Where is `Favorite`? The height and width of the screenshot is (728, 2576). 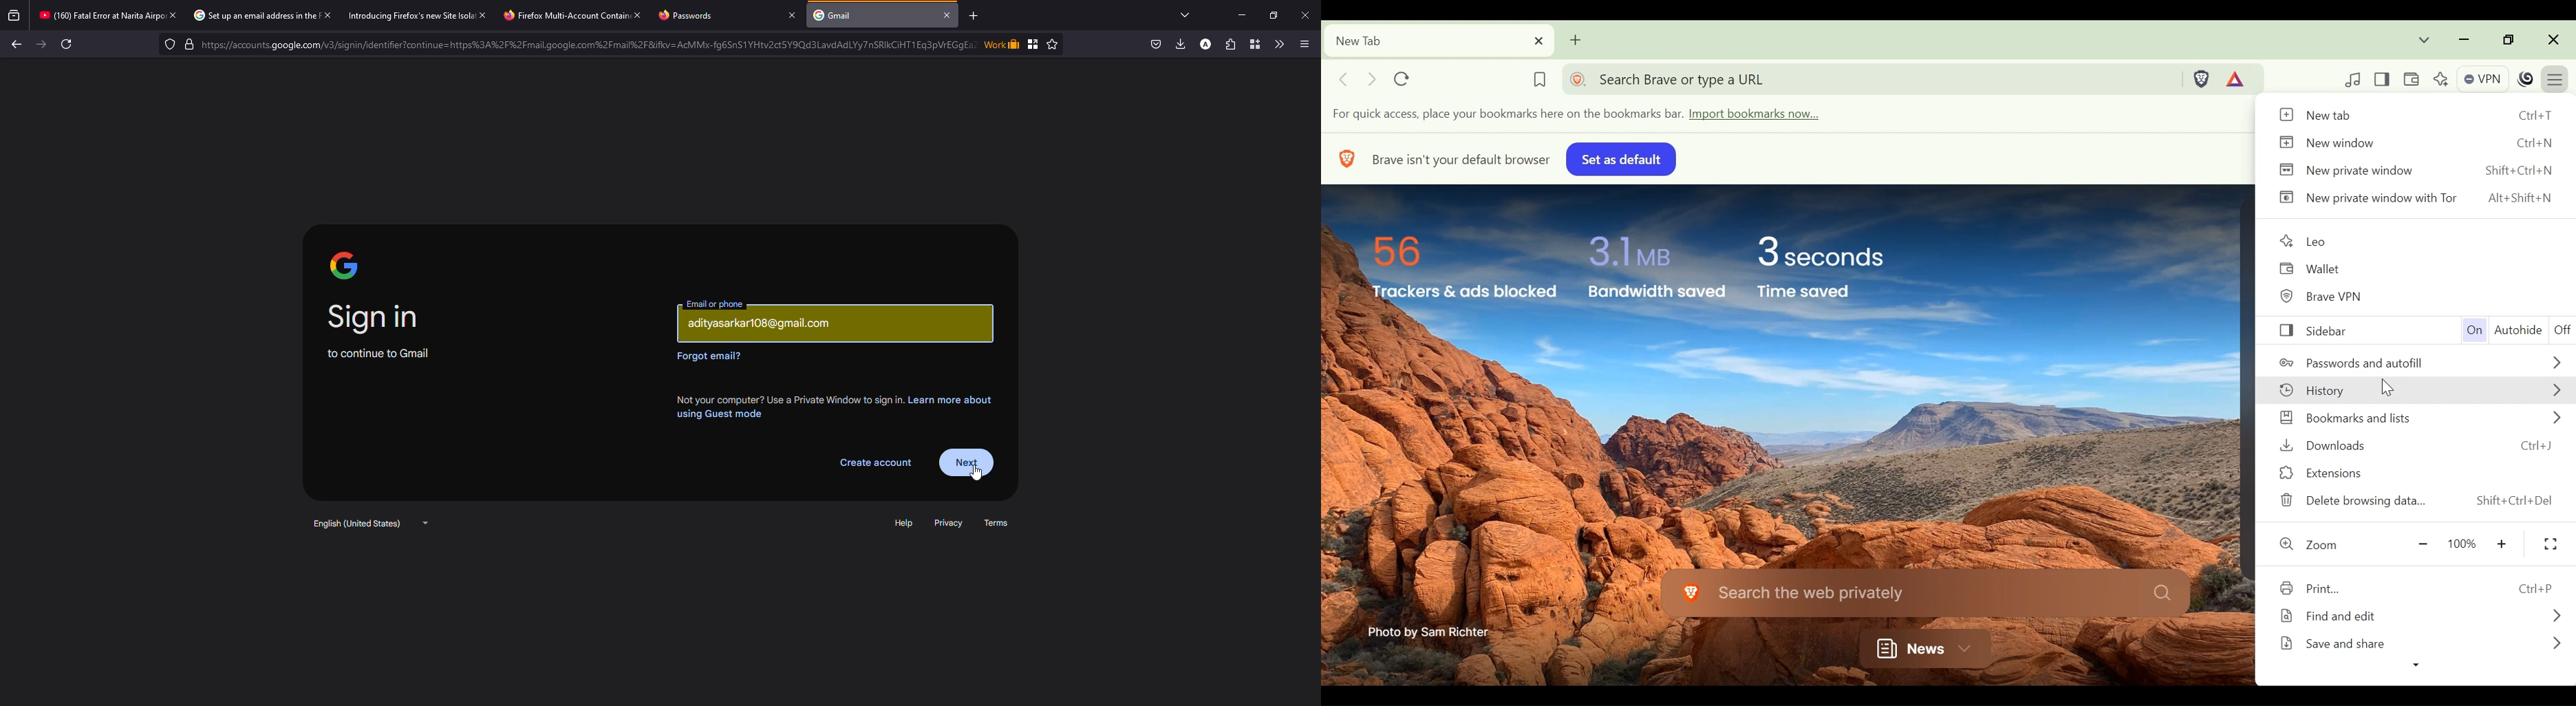 Favorite is located at coordinates (1053, 44).